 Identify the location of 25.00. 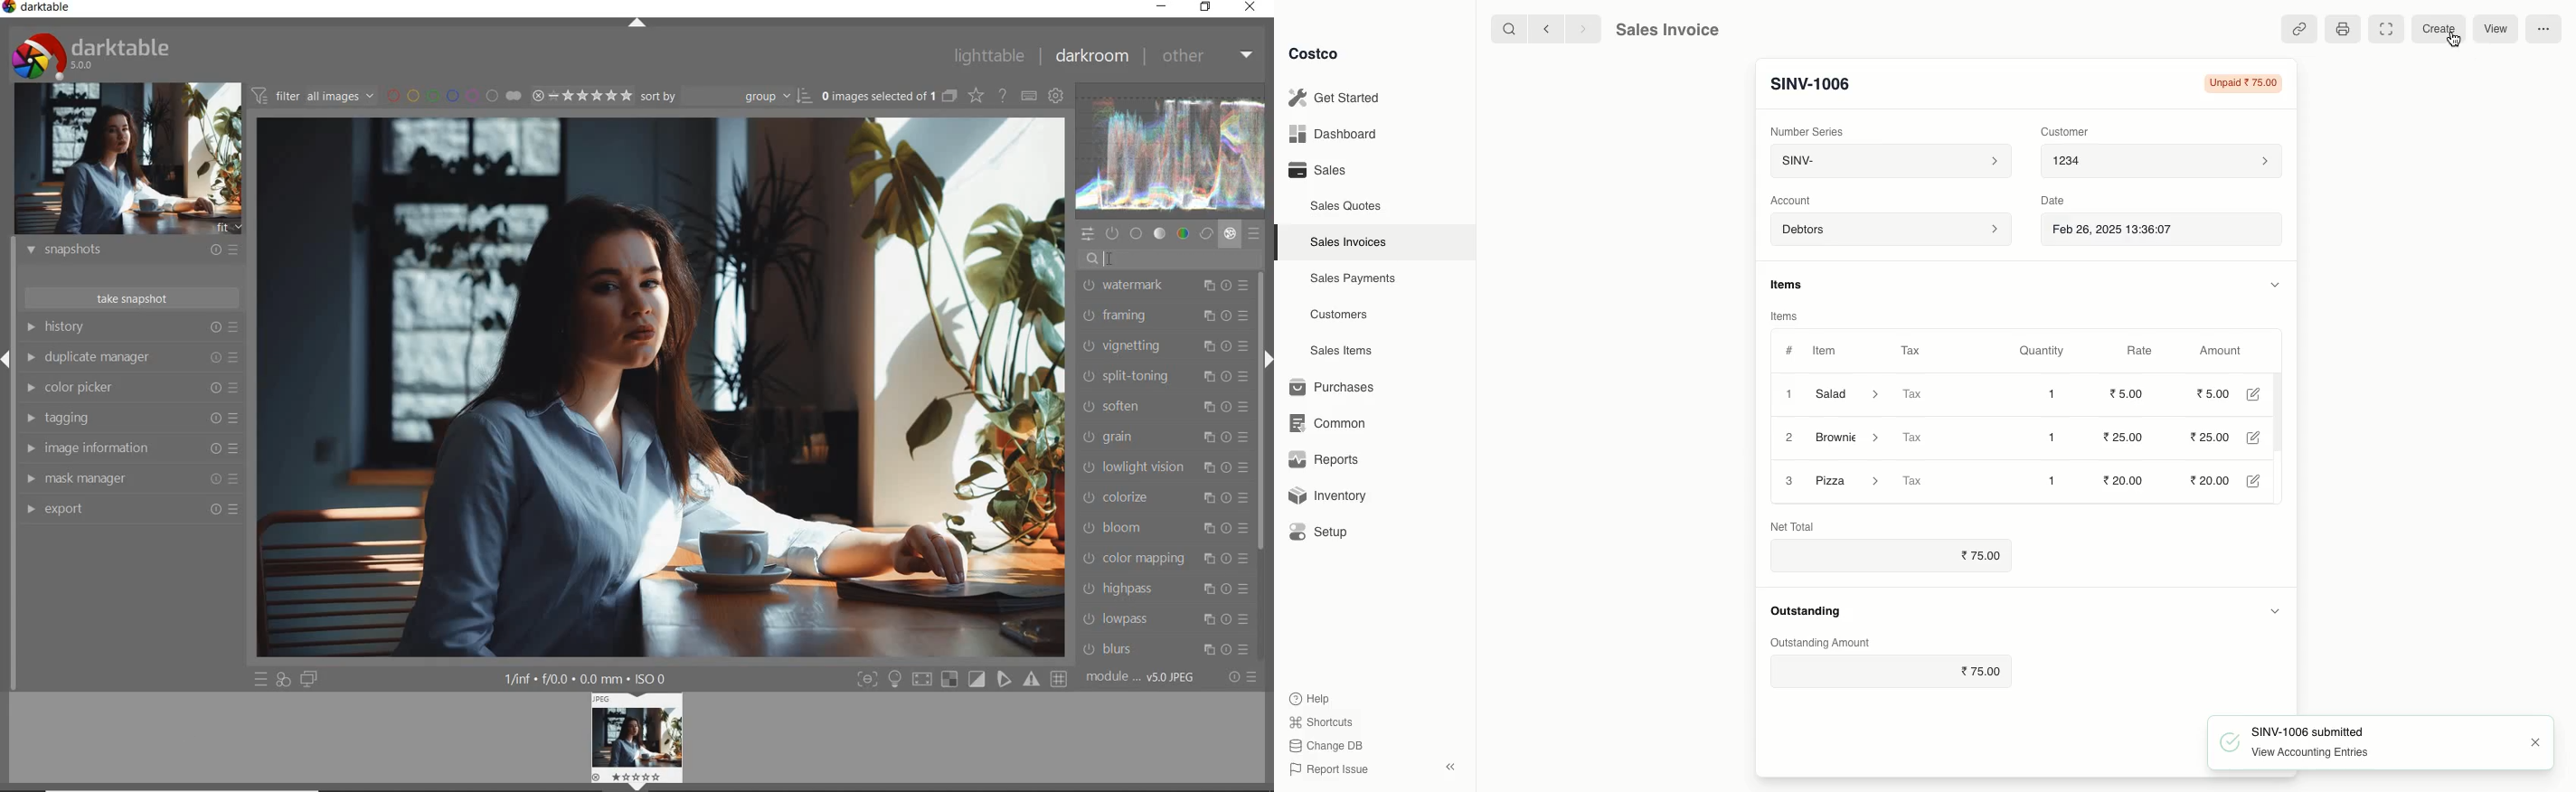
(2125, 438).